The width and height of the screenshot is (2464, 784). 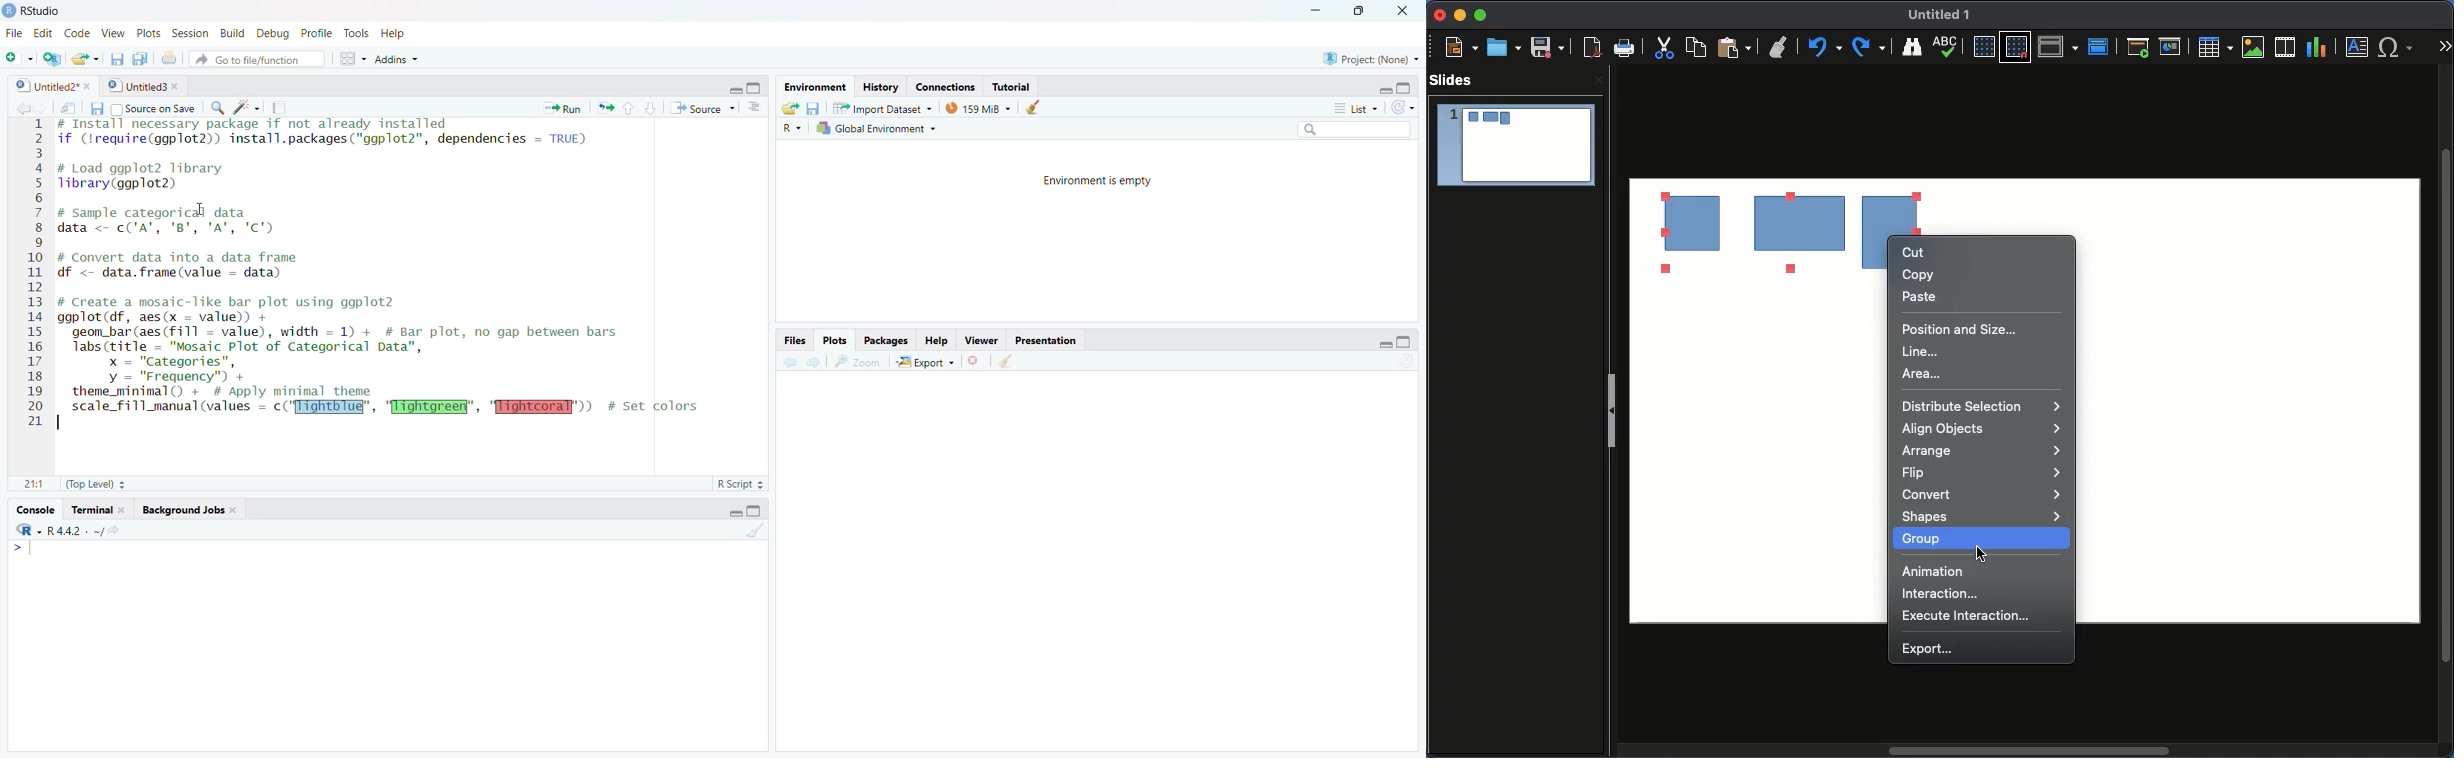 What do you see at coordinates (1613, 405) in the screenshot?
I see `Slide panel` at bounding box center [1613, 405].